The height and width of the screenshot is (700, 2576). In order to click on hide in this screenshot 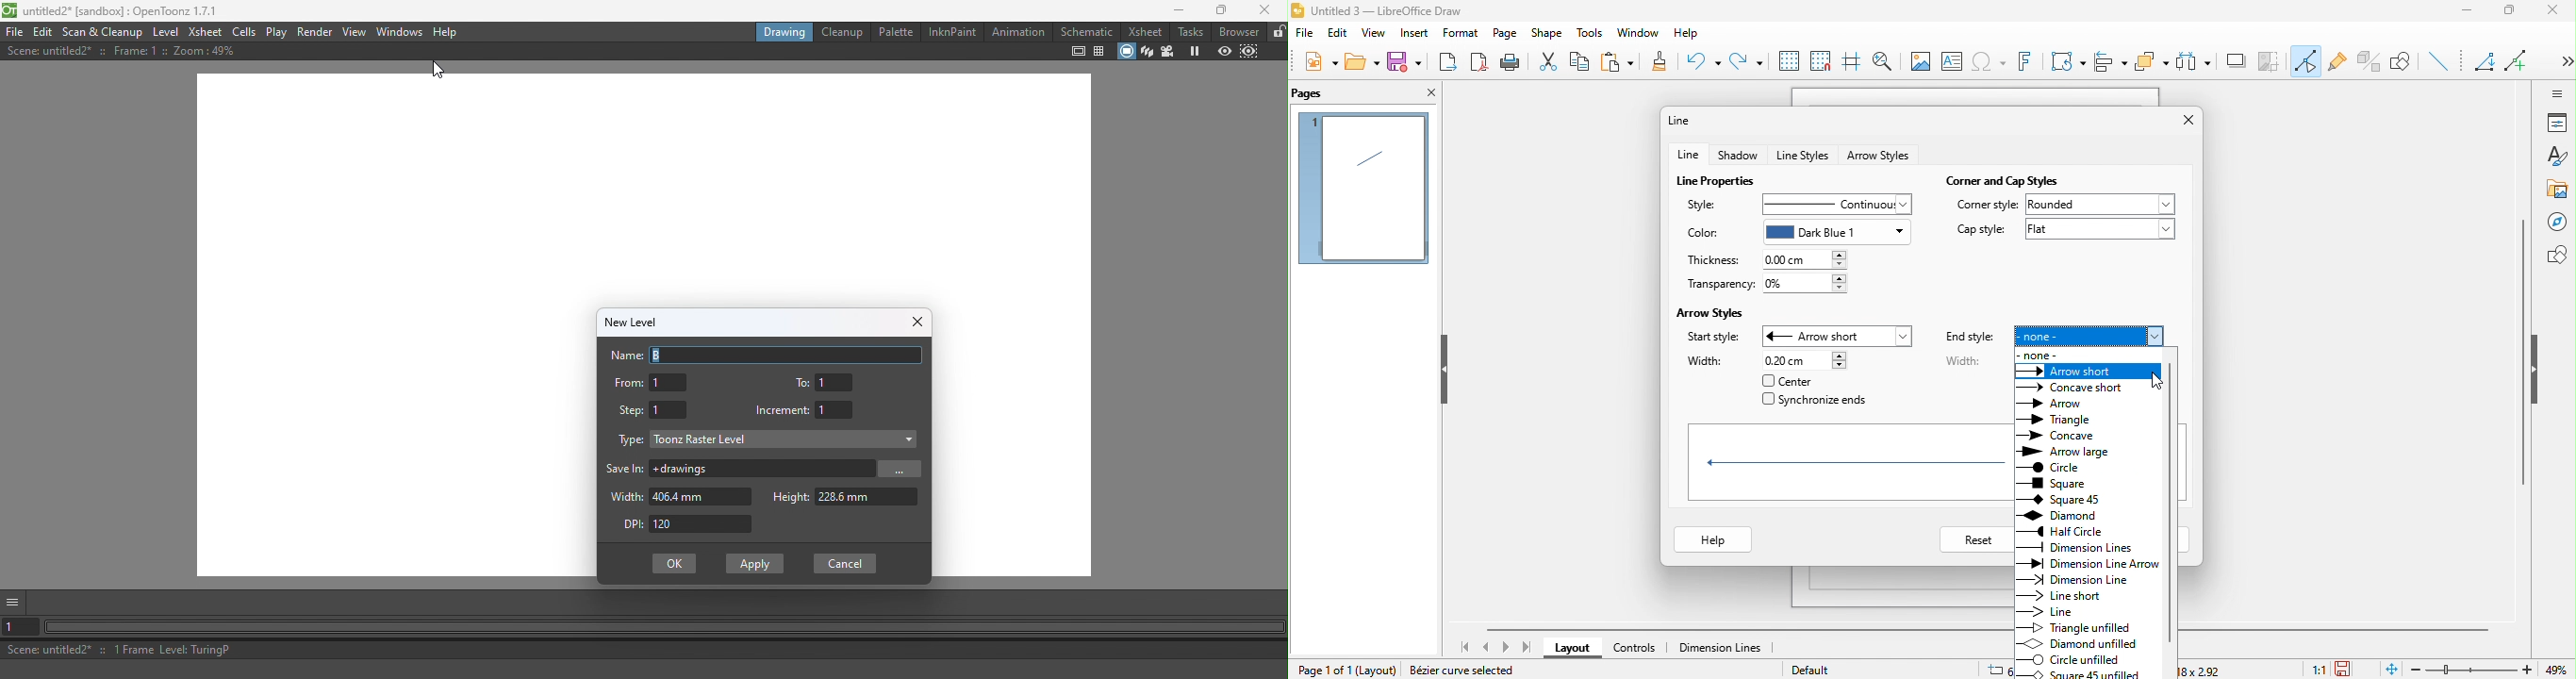, I will do `click(1443, 371)`.